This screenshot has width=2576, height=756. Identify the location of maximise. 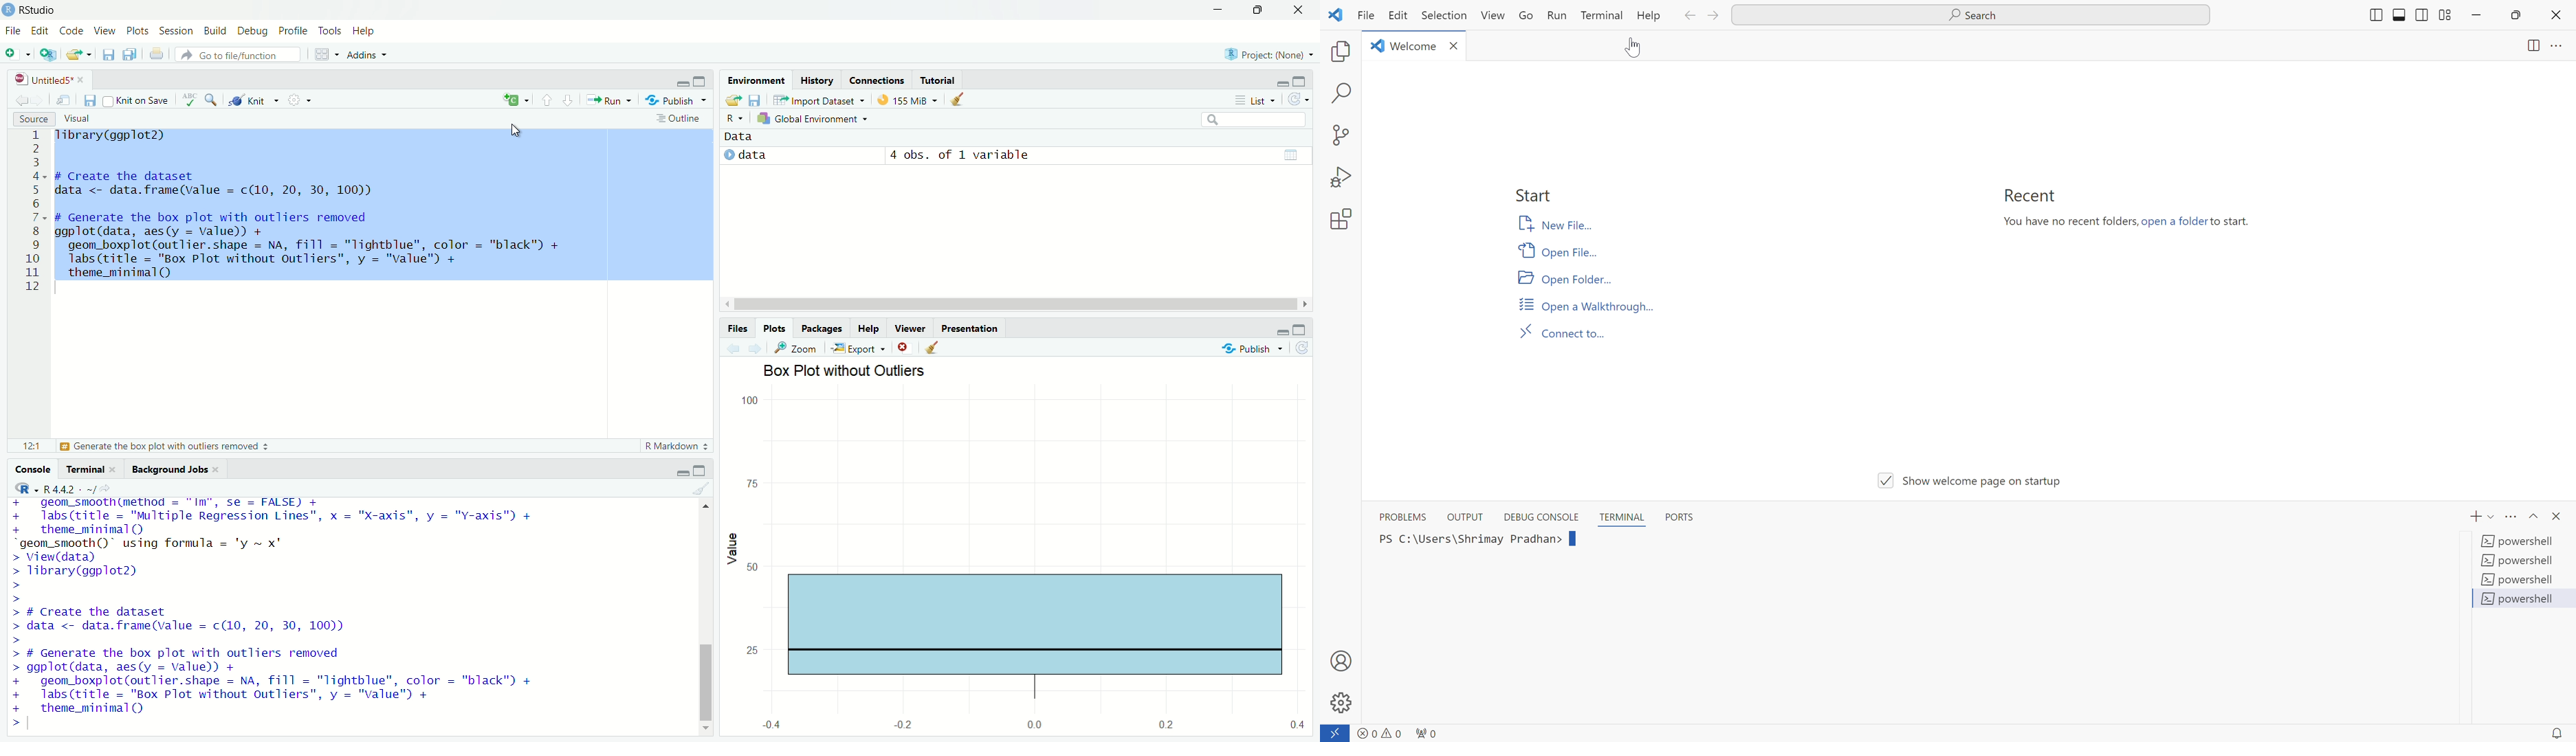
(1262, 12).